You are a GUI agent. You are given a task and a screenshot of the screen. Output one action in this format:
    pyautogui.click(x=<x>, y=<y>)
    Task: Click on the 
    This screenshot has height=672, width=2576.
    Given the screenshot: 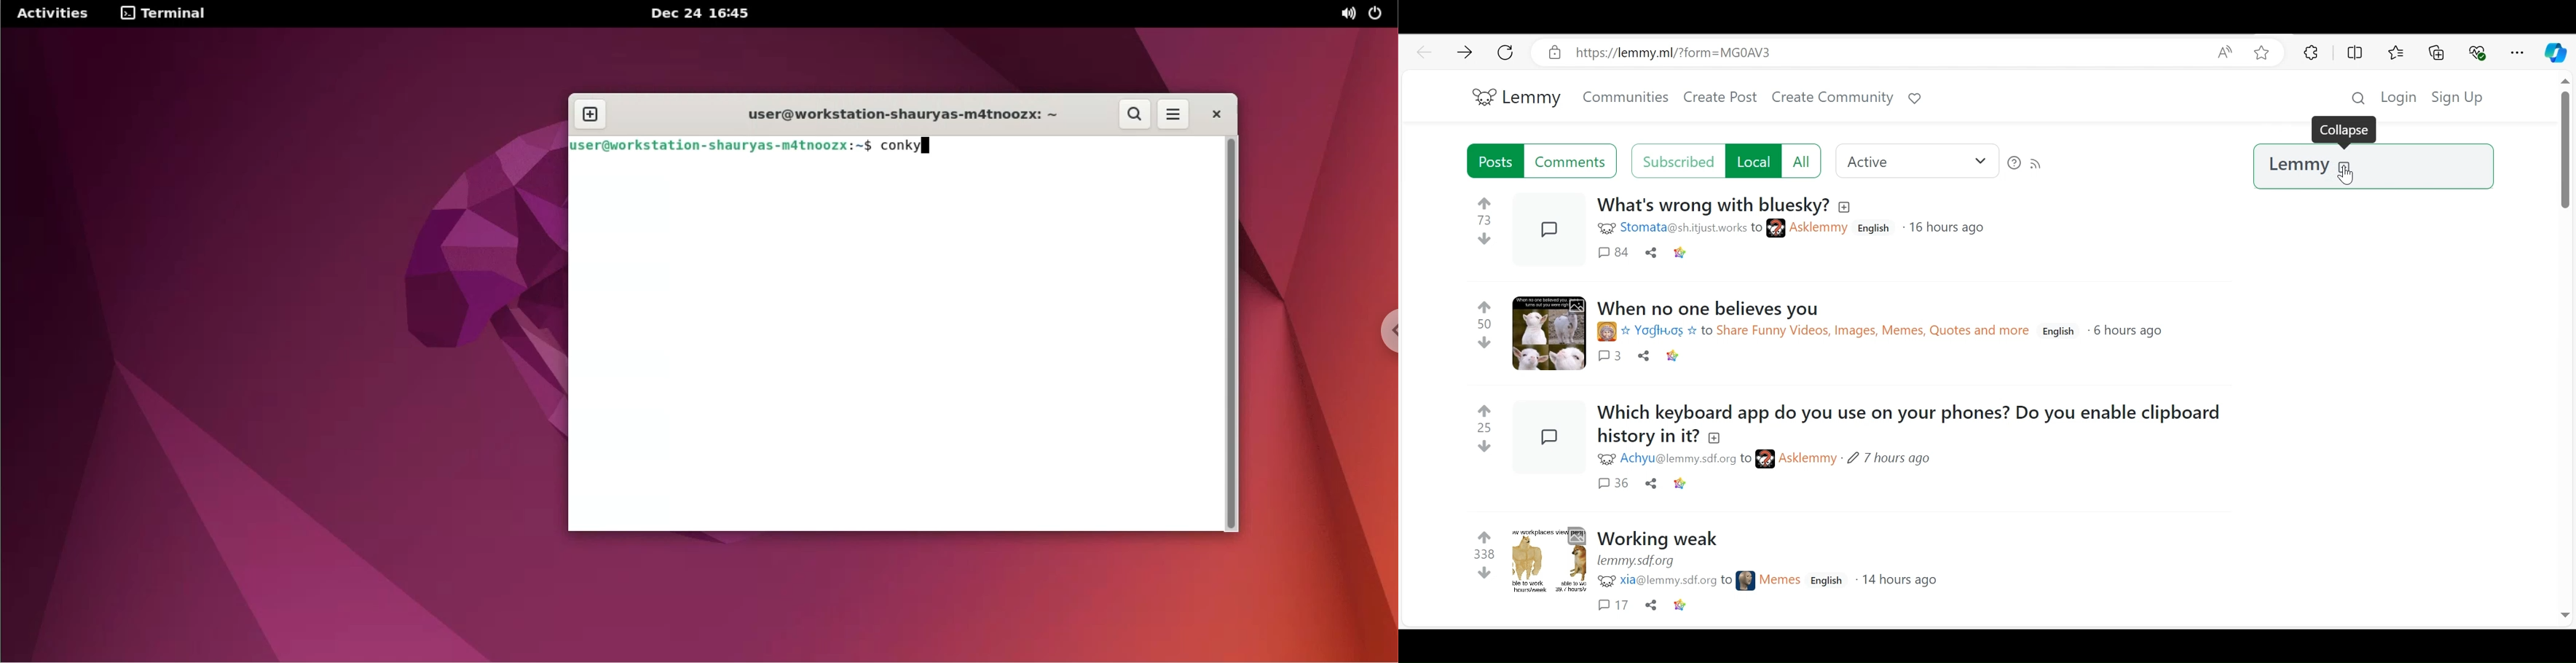 What is the action you would take?
    pyautogui.click(x=1653, y=604)
    